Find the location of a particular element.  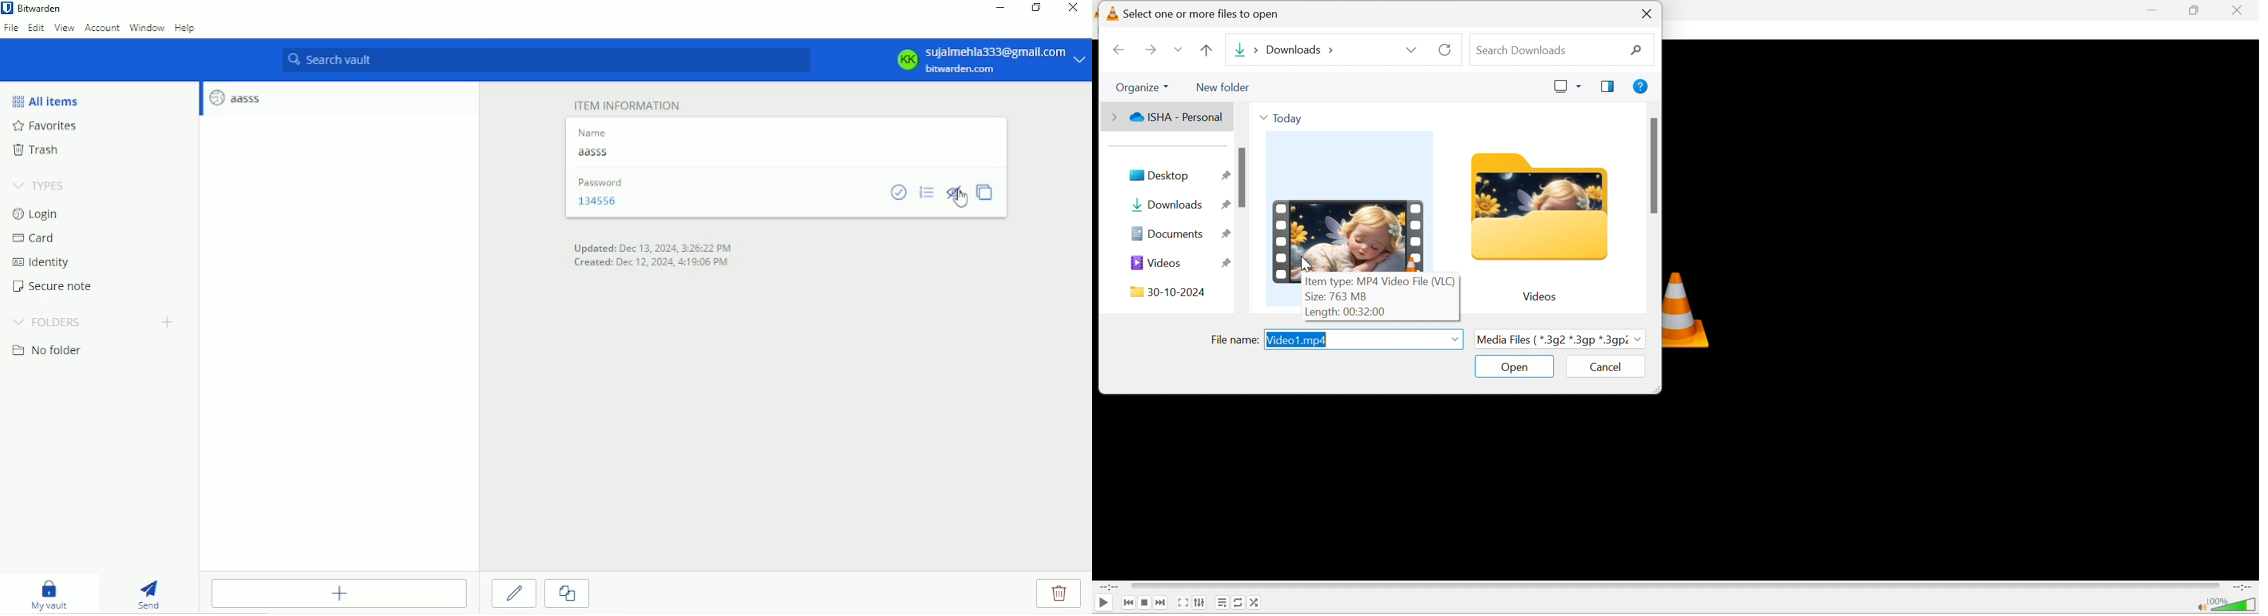

Today is located at coordinates (1284, 117).